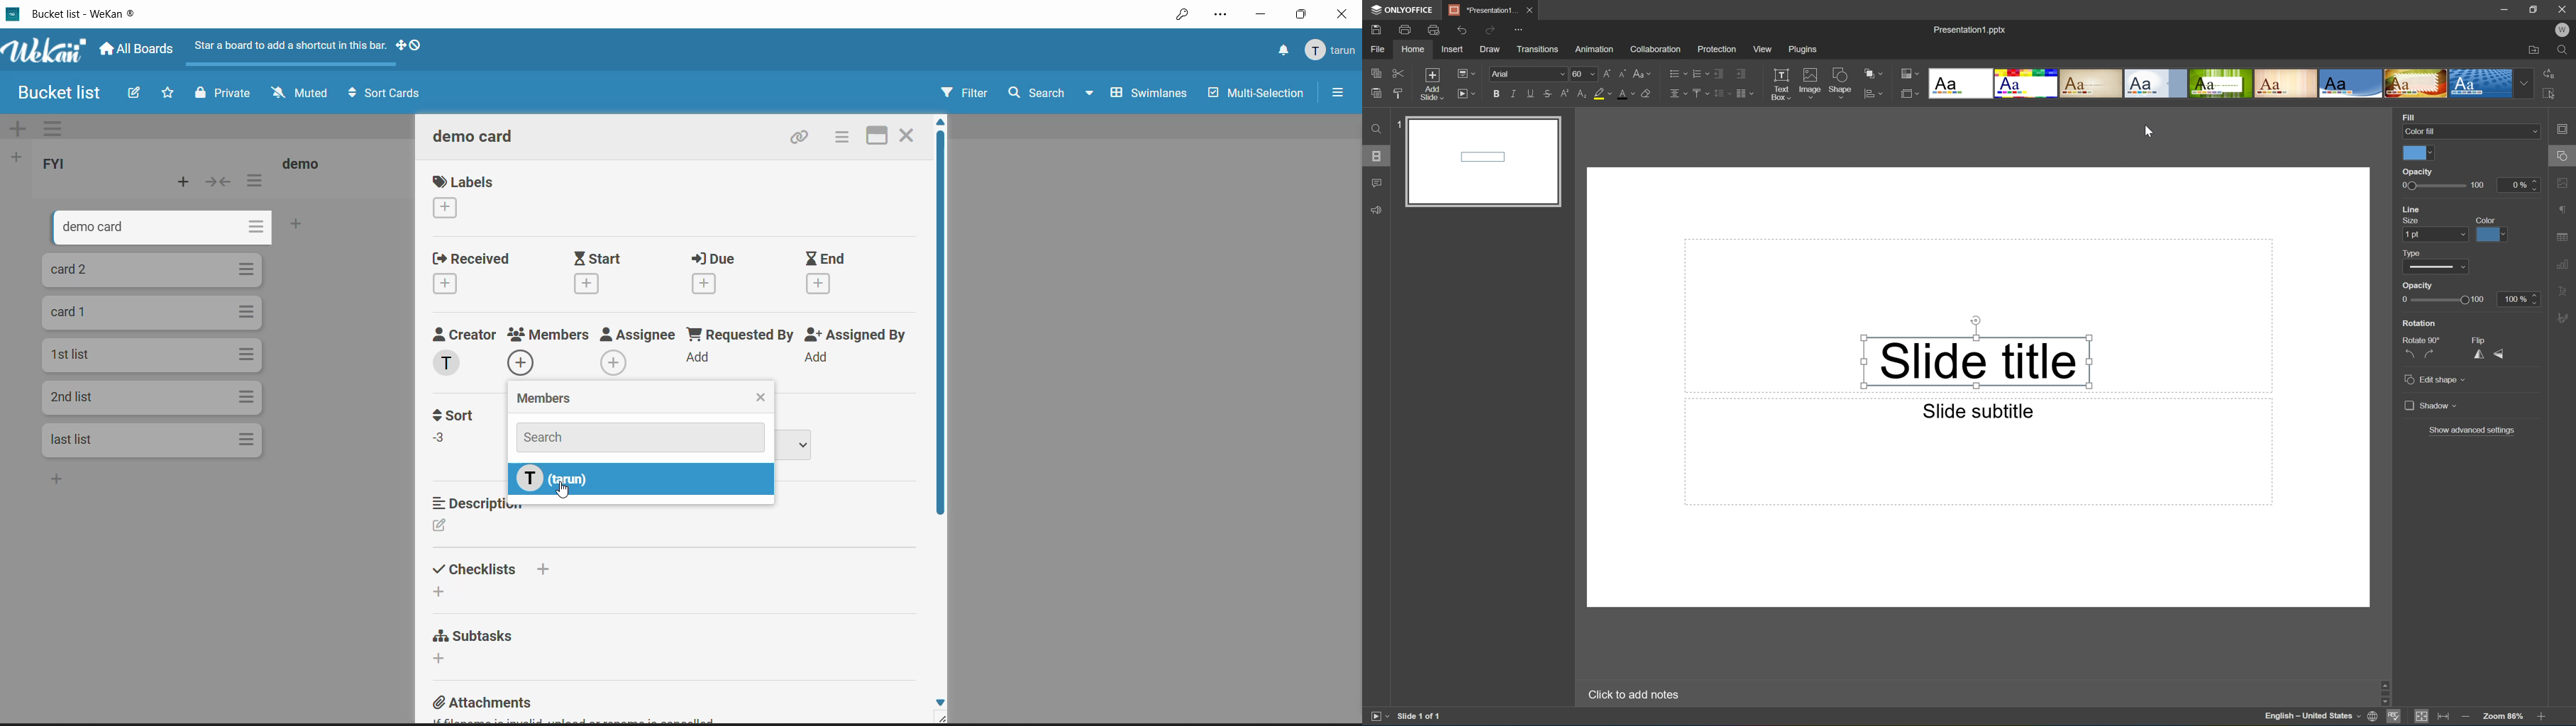  Describe the element at coordinates (72, 440) in the screenshot. I see `card title` at that location.